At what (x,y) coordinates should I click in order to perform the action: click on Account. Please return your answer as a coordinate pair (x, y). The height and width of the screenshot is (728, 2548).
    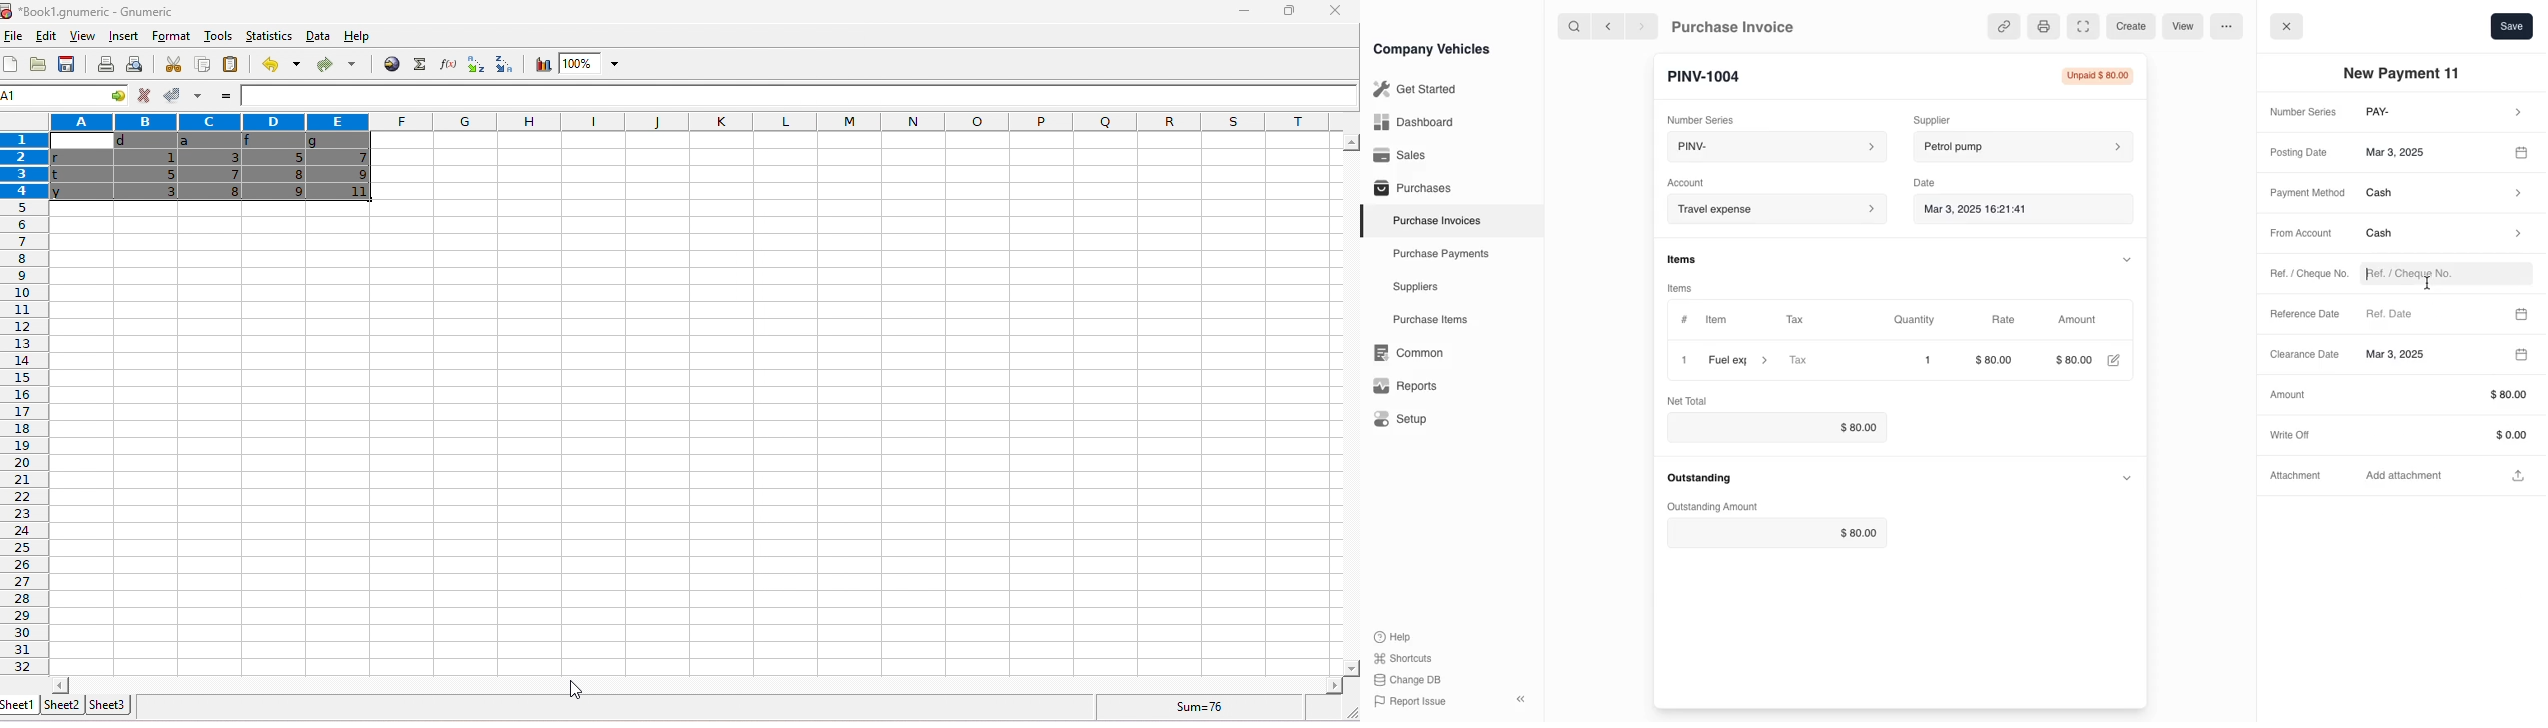
    Looking at the image, I should click on (1775, 209).